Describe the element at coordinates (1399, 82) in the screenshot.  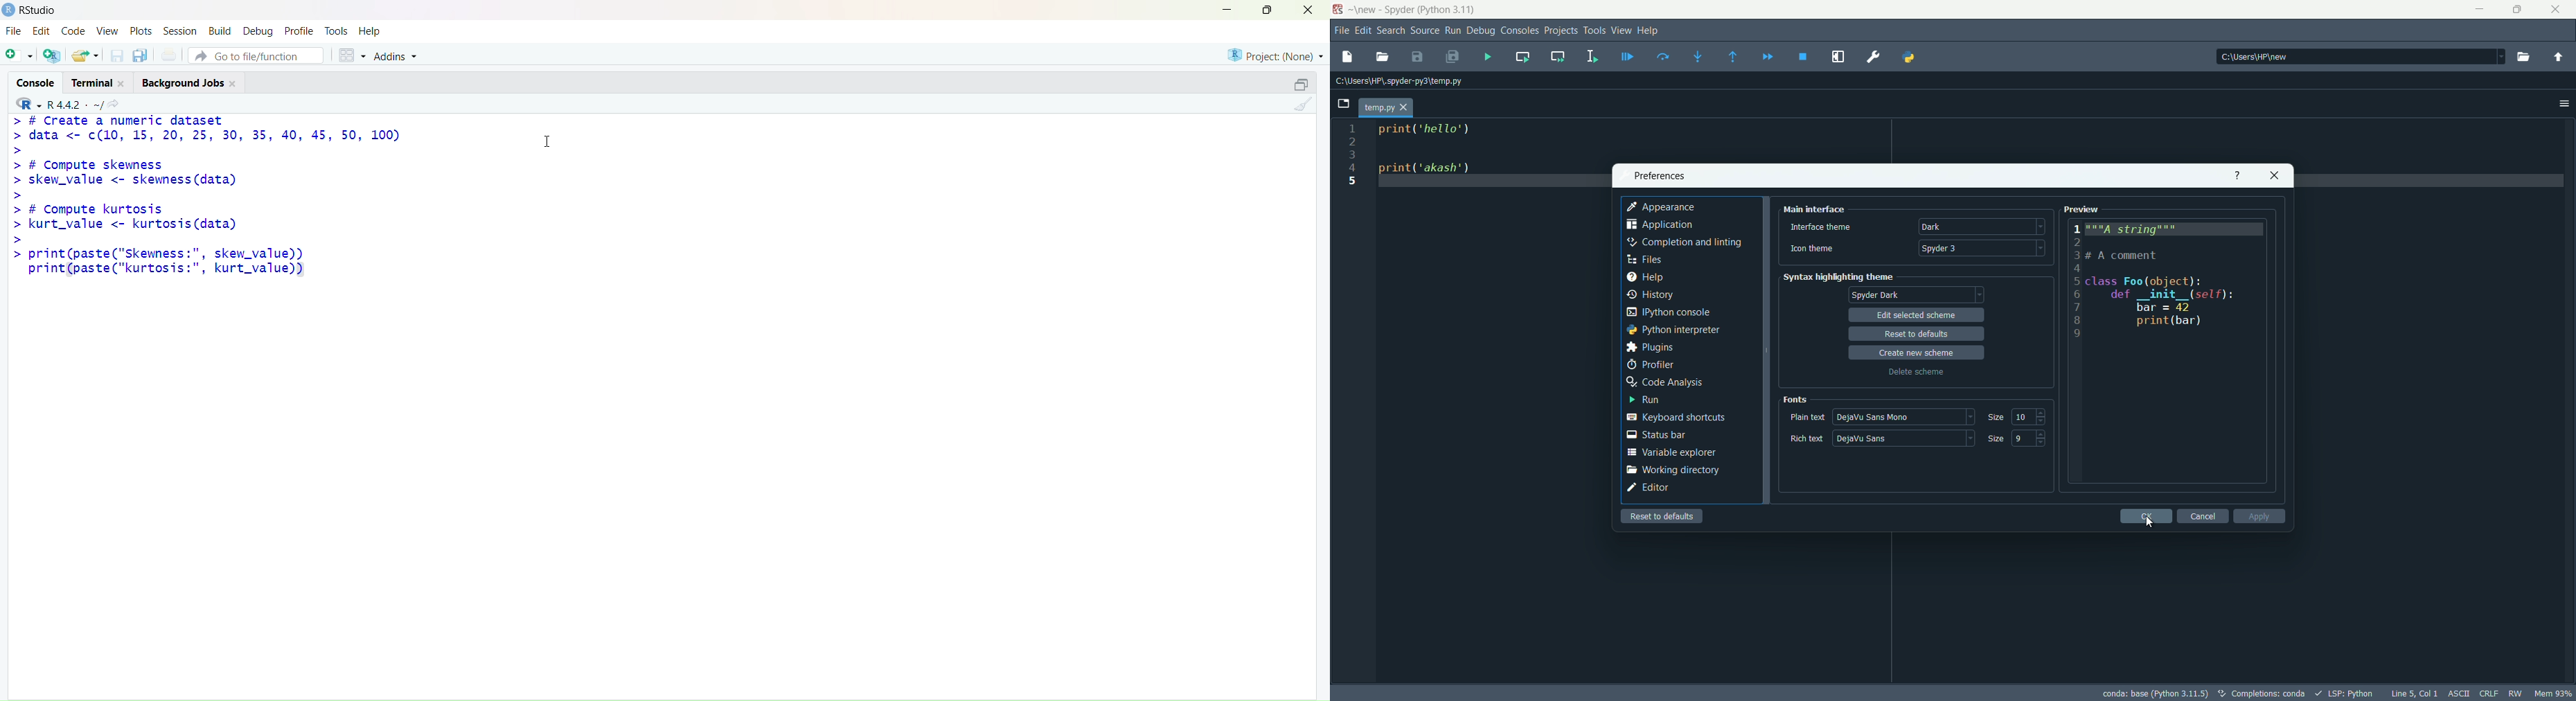
I see `C:\Users\HP\spyder-py3\temp.py` at that location.